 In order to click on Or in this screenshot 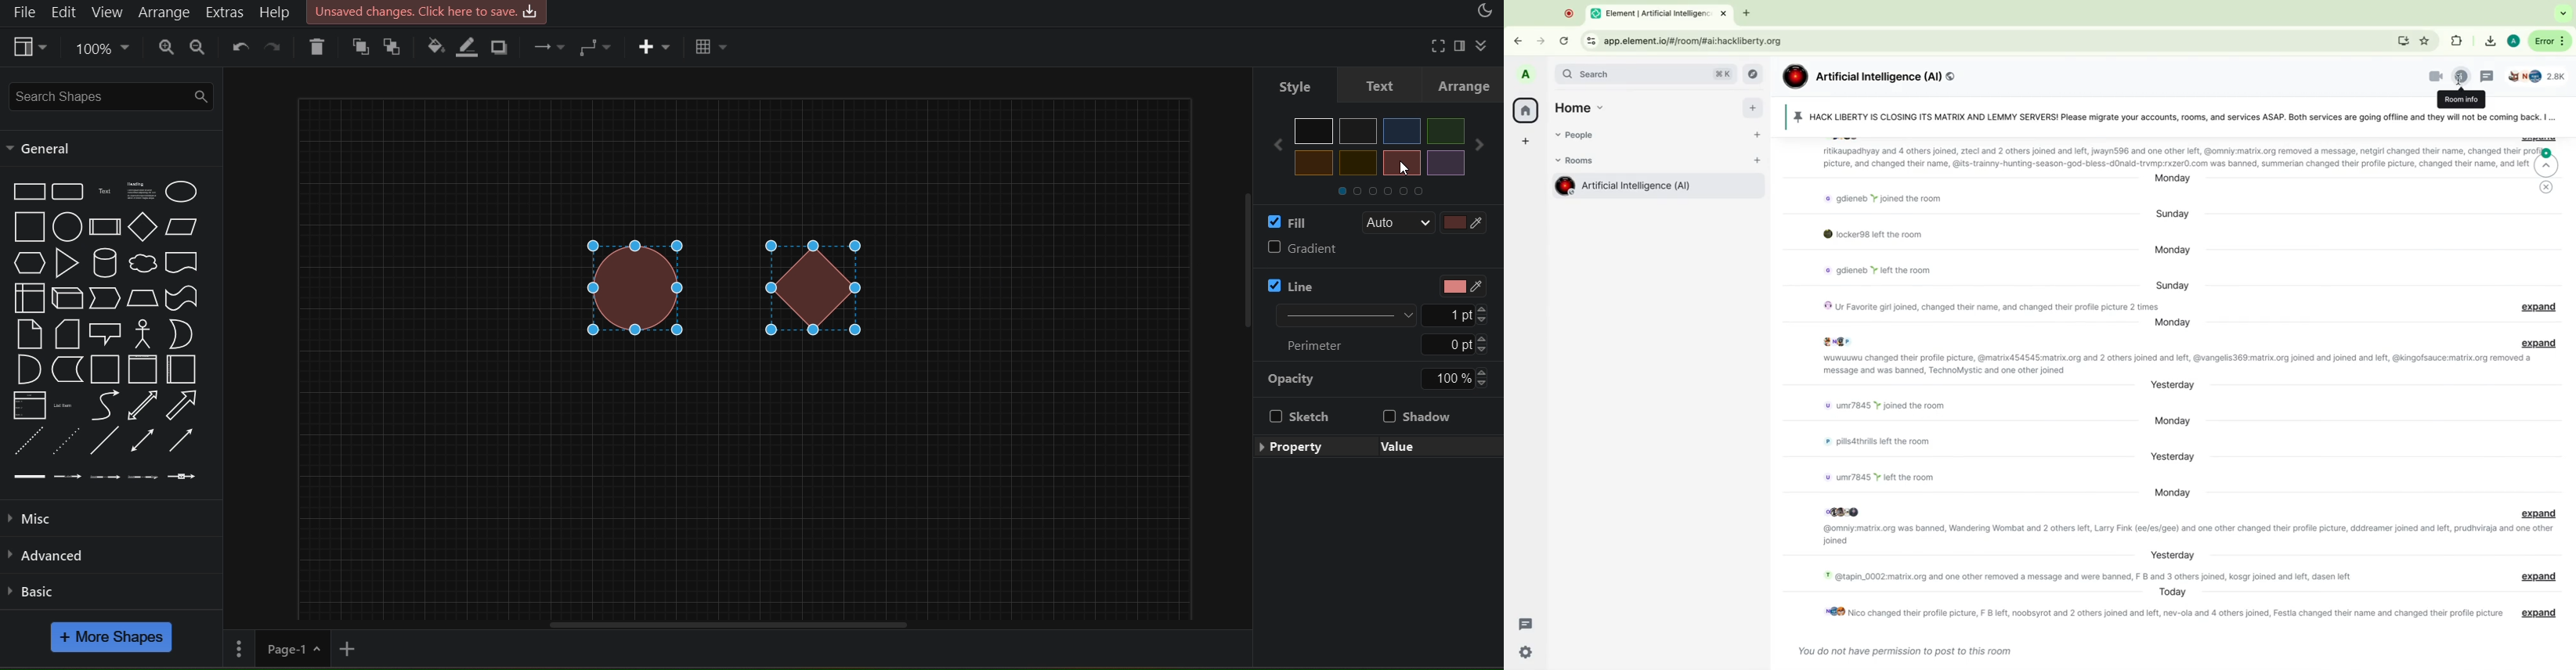, I will do `click(180, 333)`.